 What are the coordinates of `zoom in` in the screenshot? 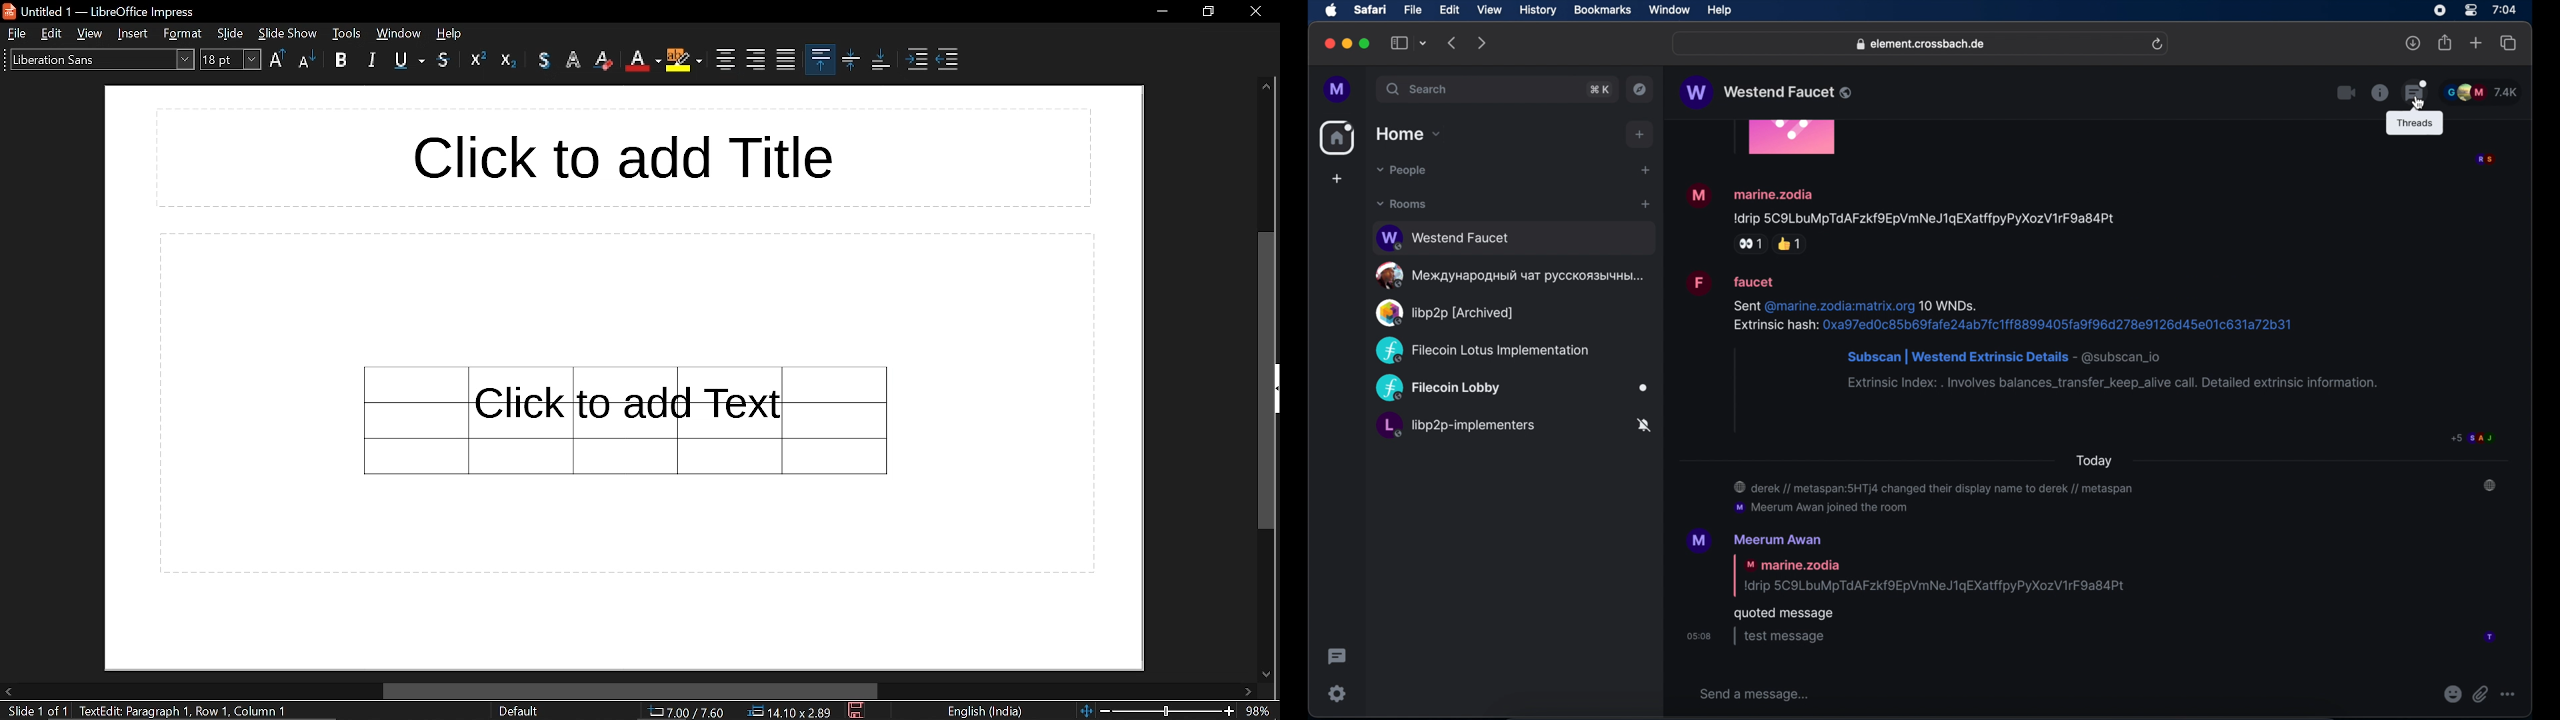 It's located at (1229, 711).